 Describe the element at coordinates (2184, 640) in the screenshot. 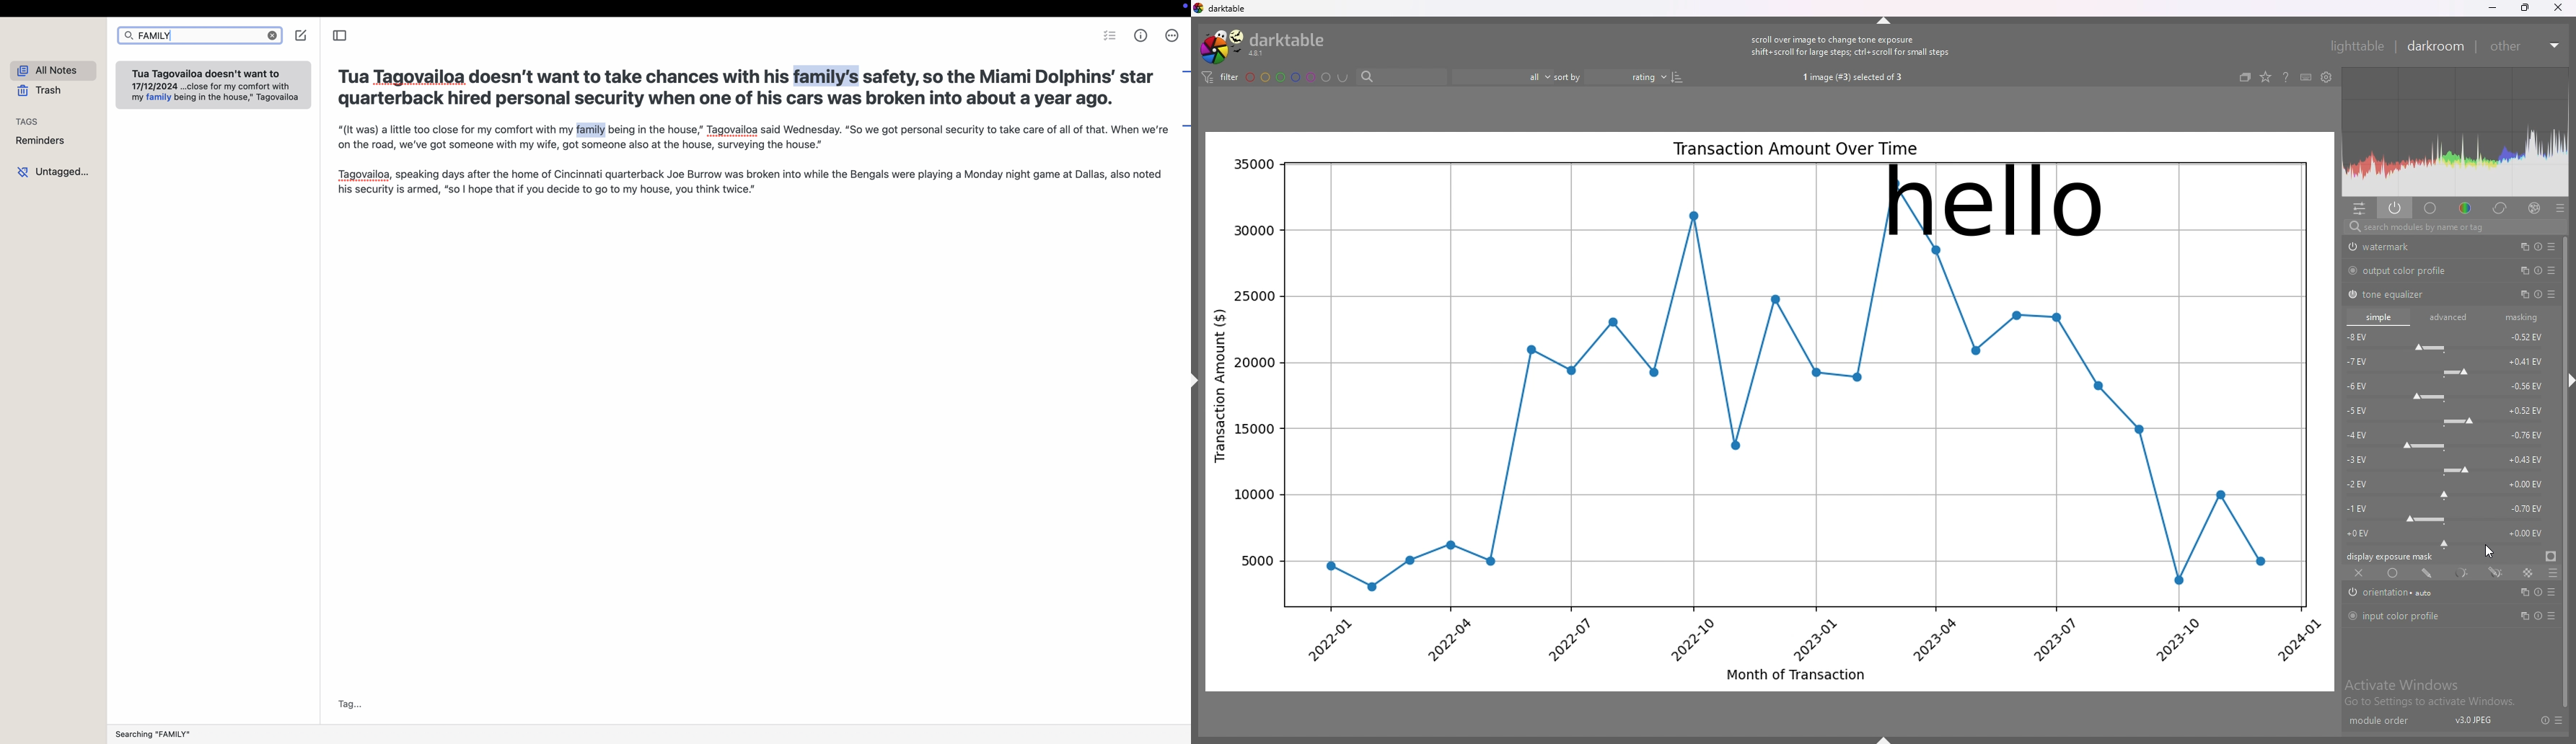

I see `2023-10` at that location.